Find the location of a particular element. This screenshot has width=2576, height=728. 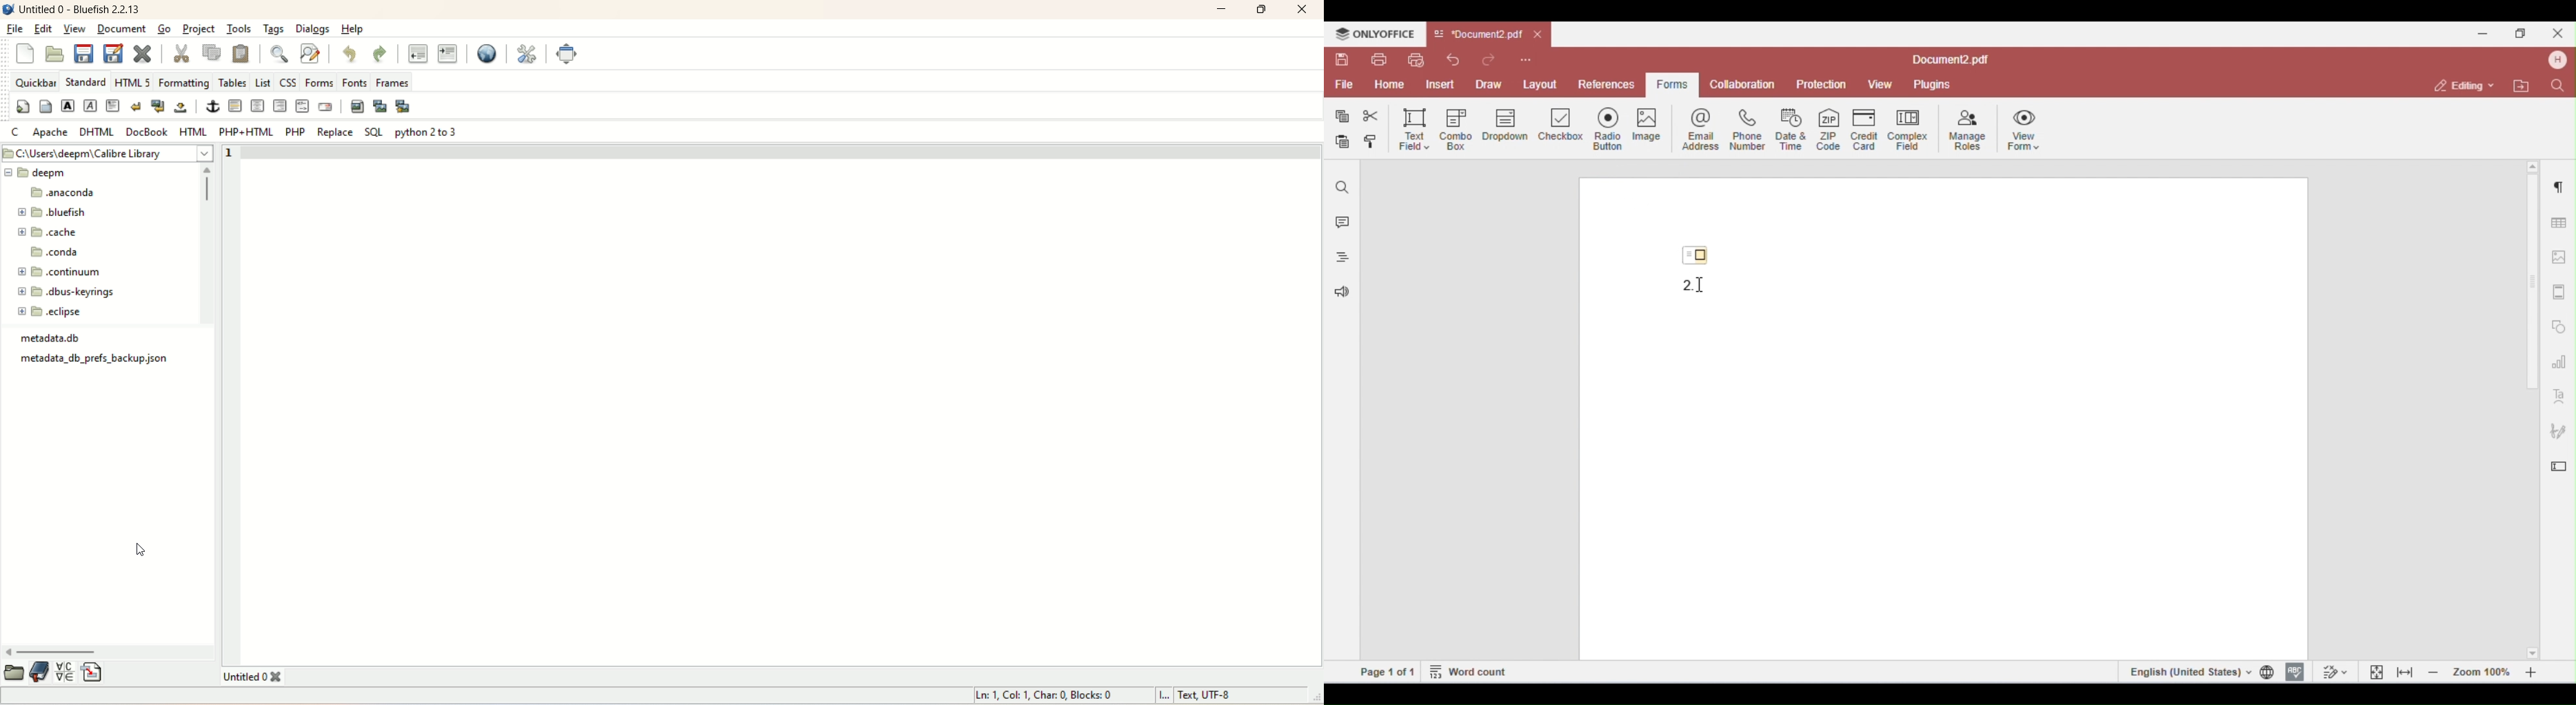

edit is located at coordinates (42, 29).